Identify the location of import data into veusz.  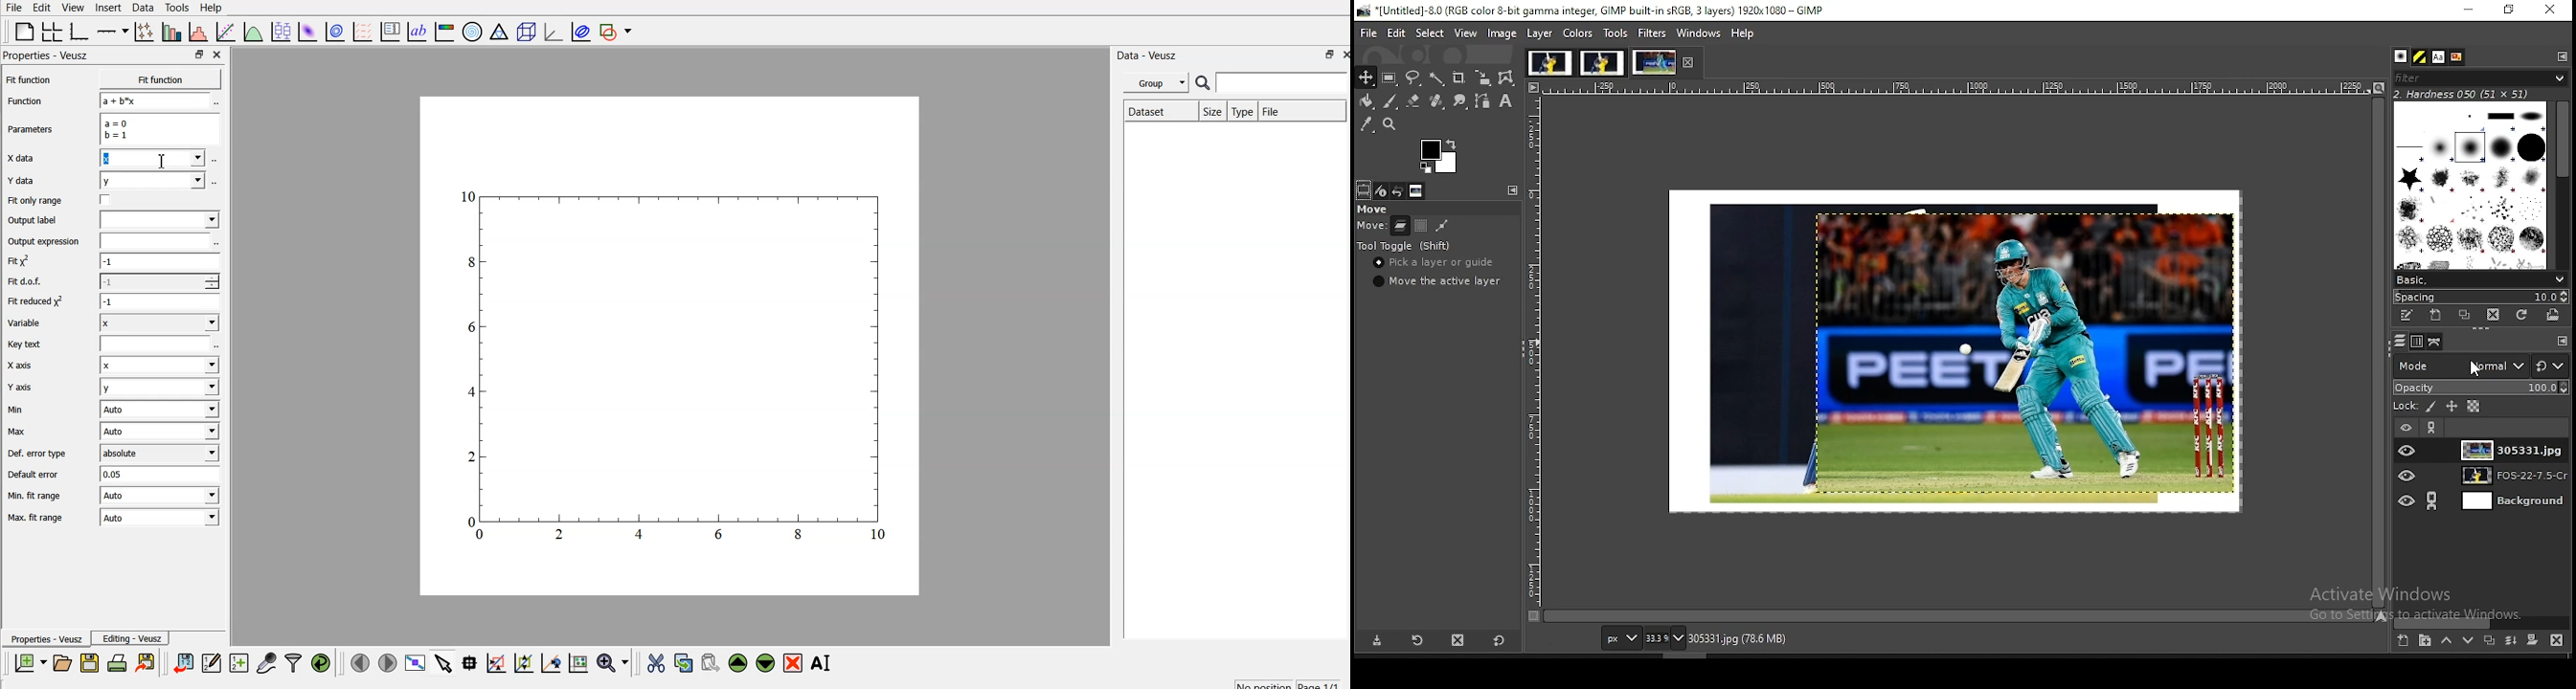
(184, 664).